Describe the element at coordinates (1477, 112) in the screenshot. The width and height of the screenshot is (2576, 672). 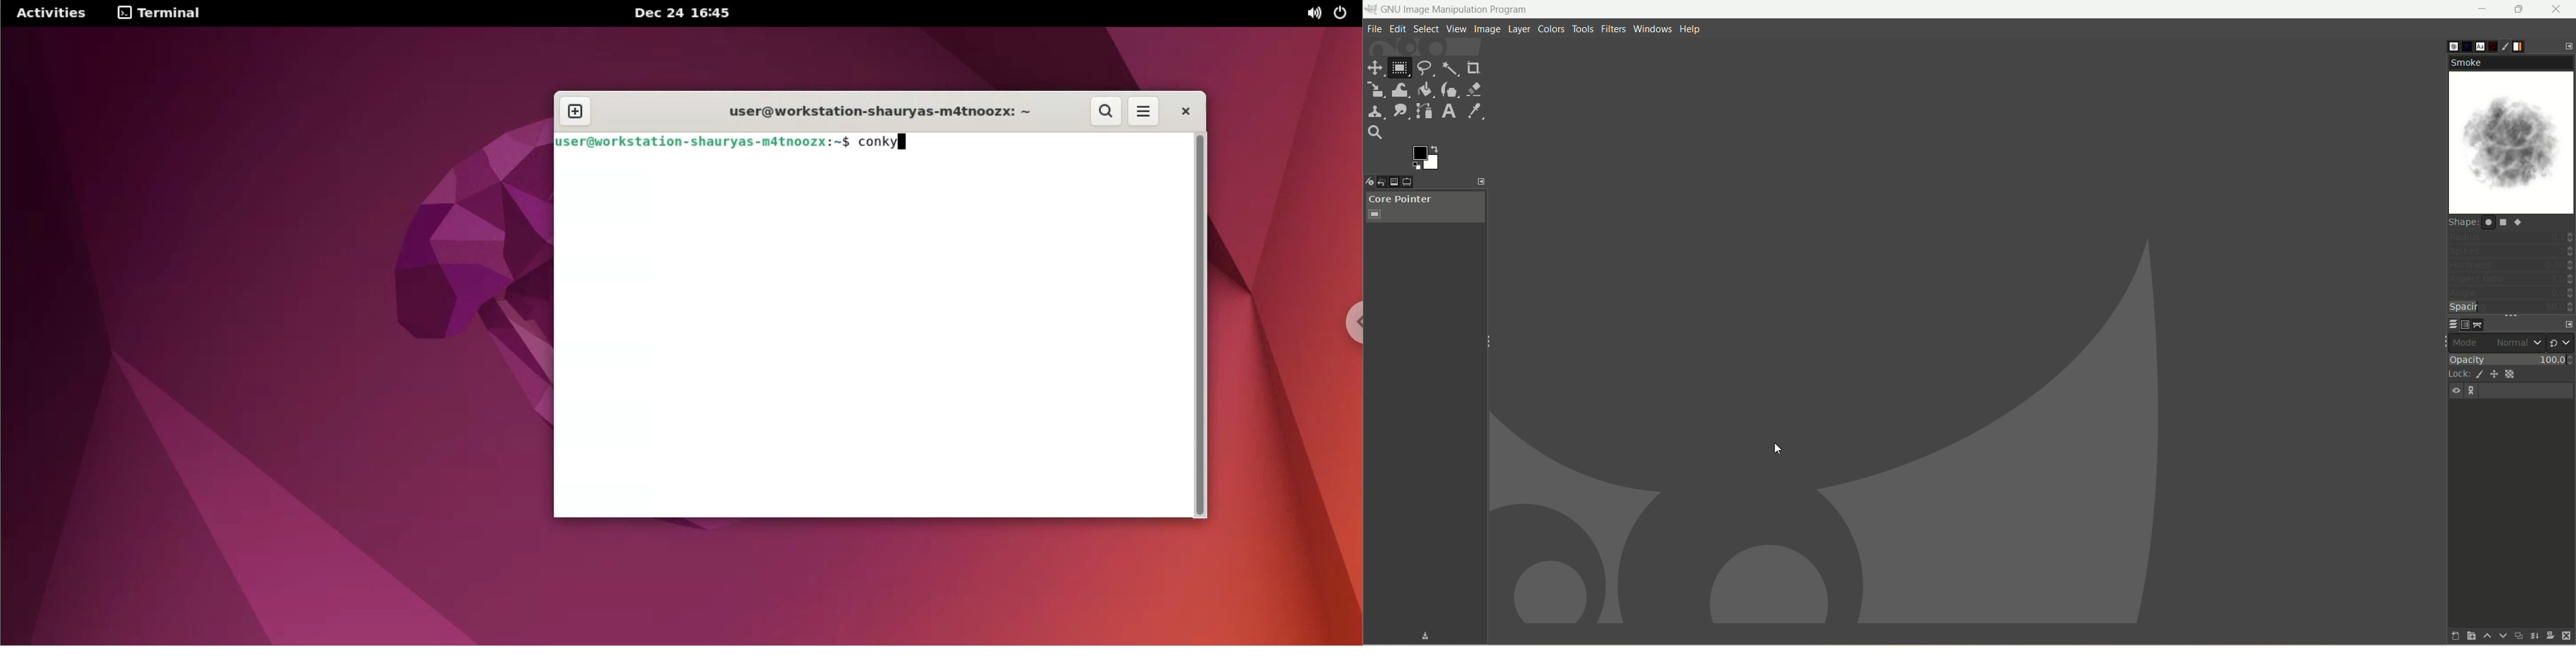
I see `color picker tool` at that location.